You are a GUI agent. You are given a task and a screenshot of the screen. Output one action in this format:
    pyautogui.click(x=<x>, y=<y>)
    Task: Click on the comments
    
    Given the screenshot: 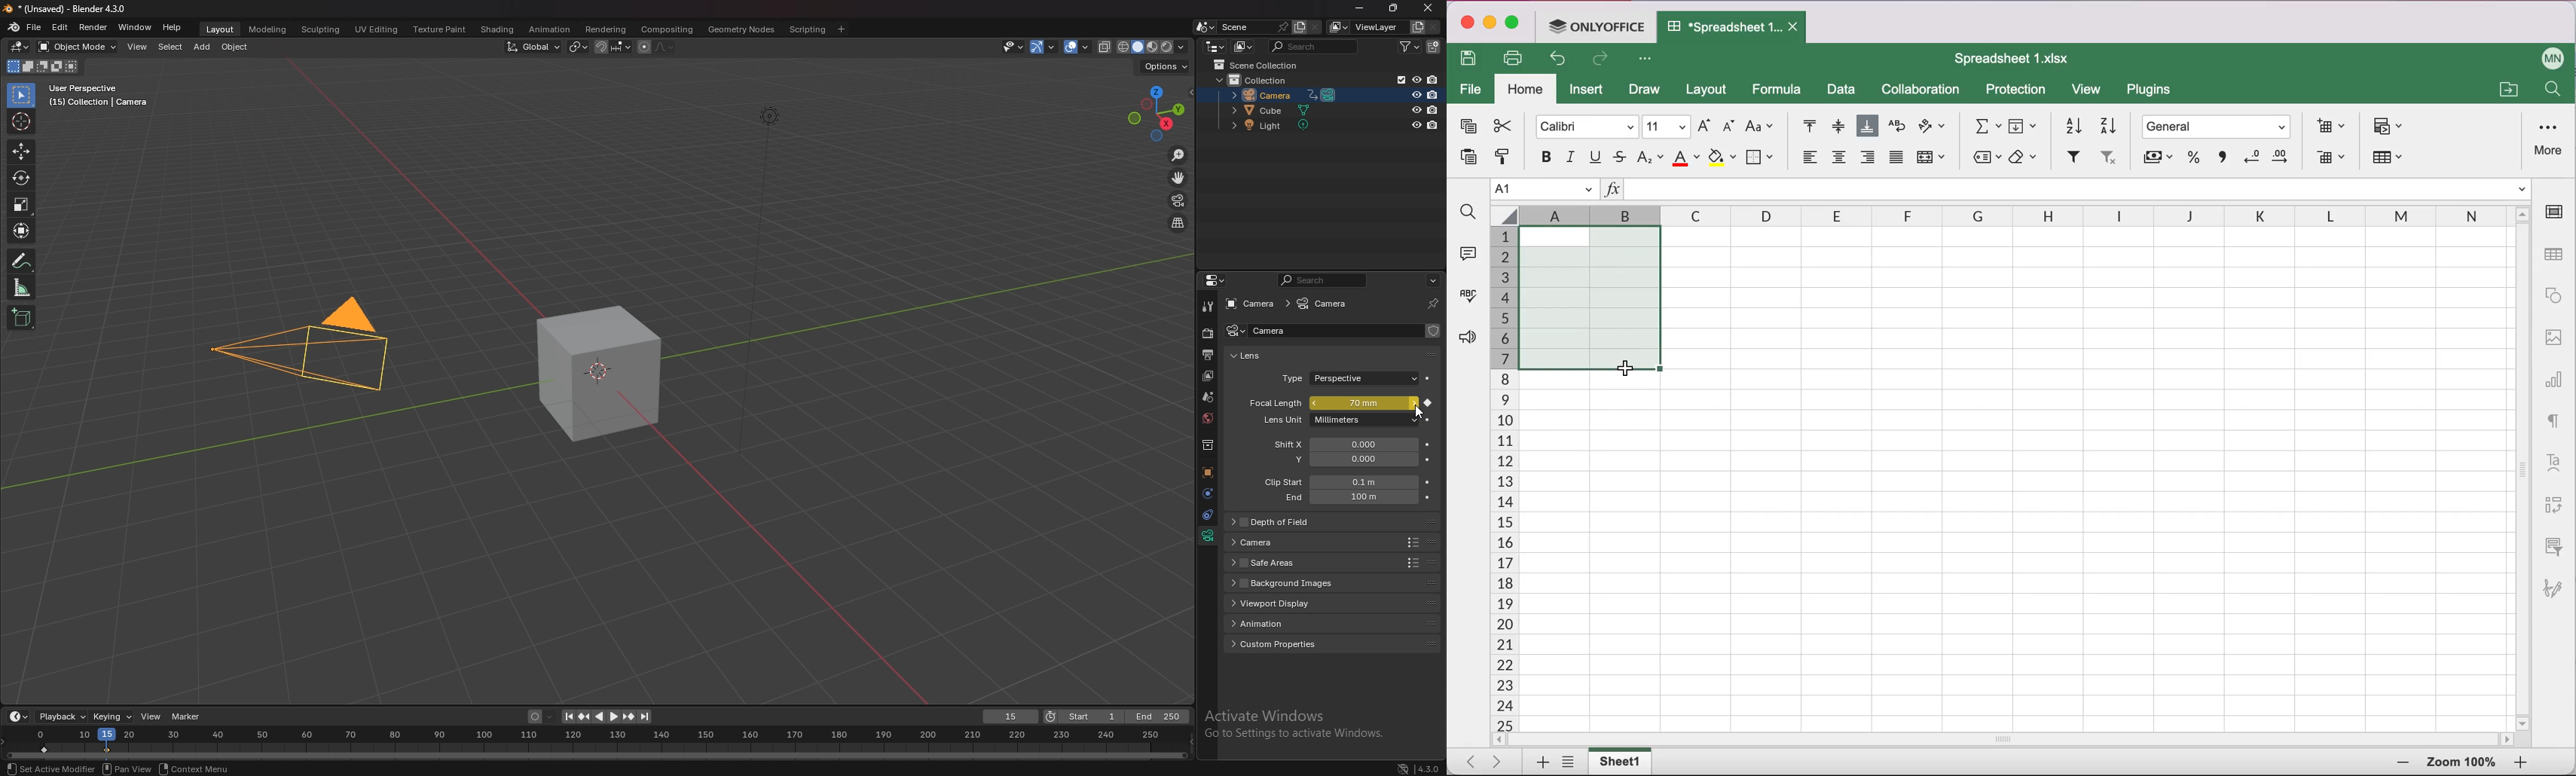 What is the action you would take?
    pyautogui.click(x=1466, y=252)
    